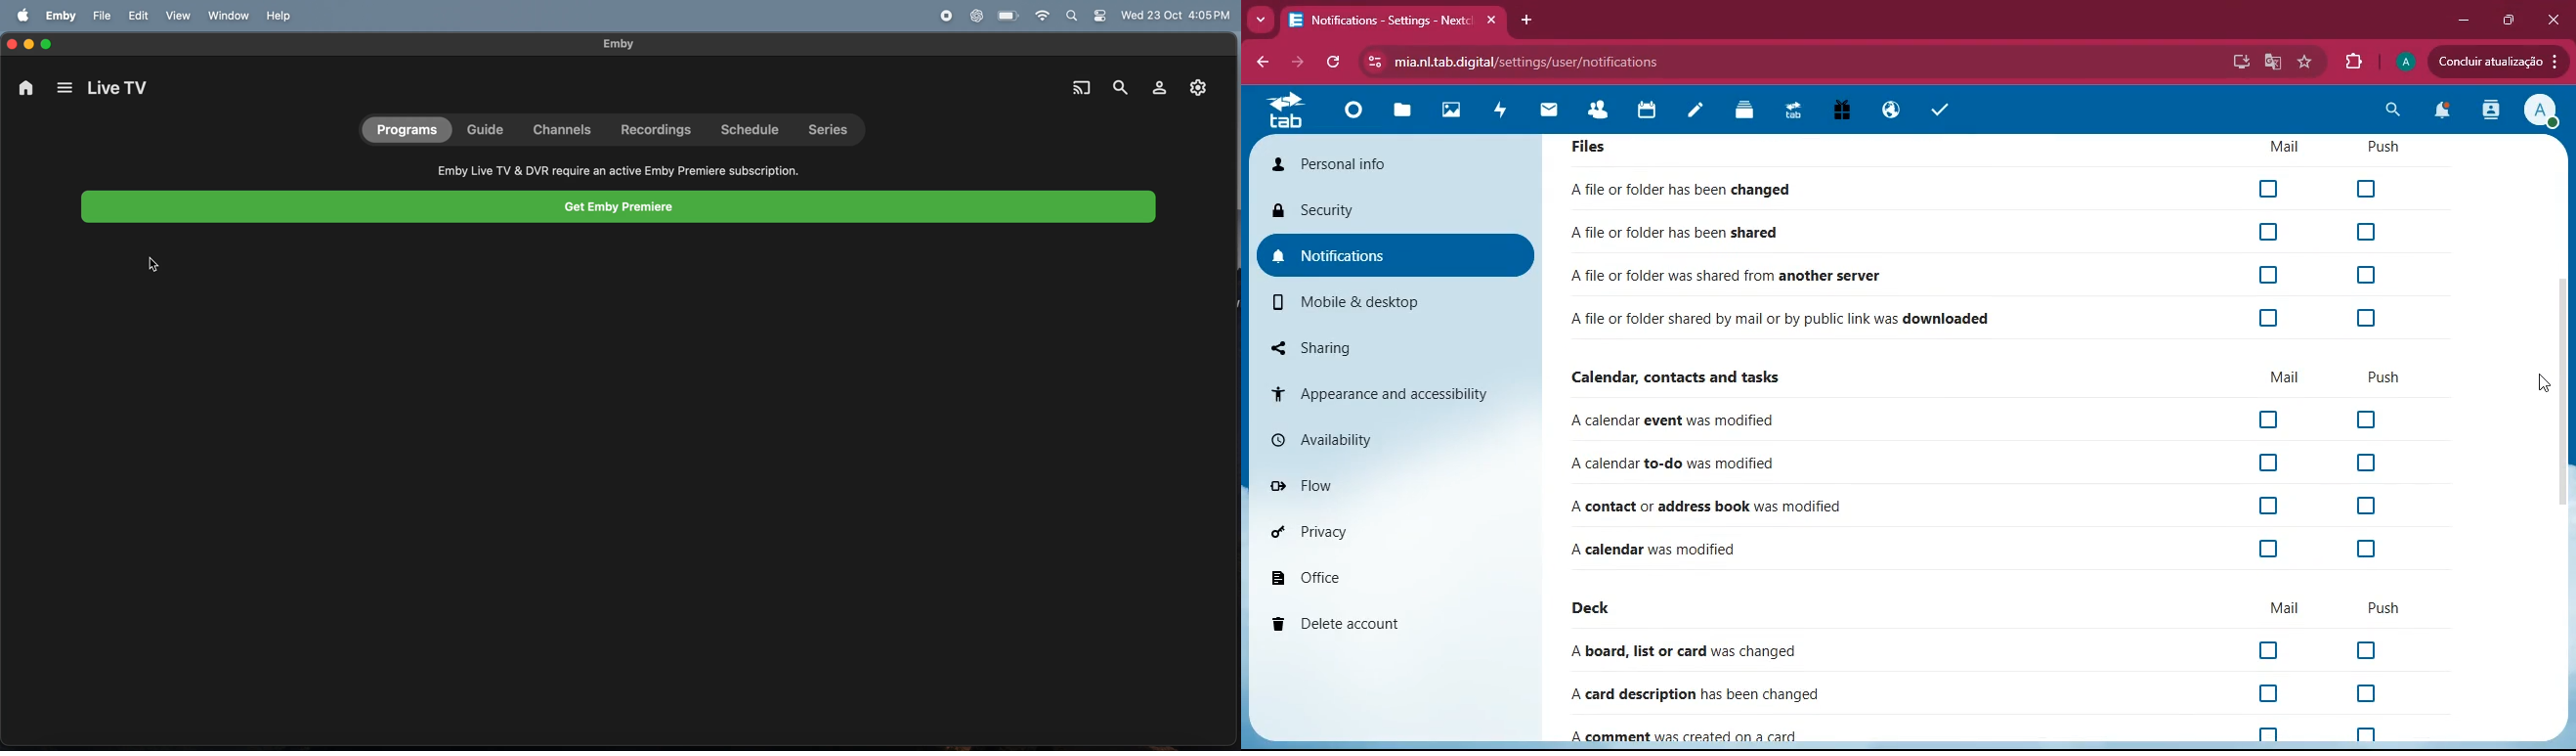  I want to click on off, so click(2370, 549).